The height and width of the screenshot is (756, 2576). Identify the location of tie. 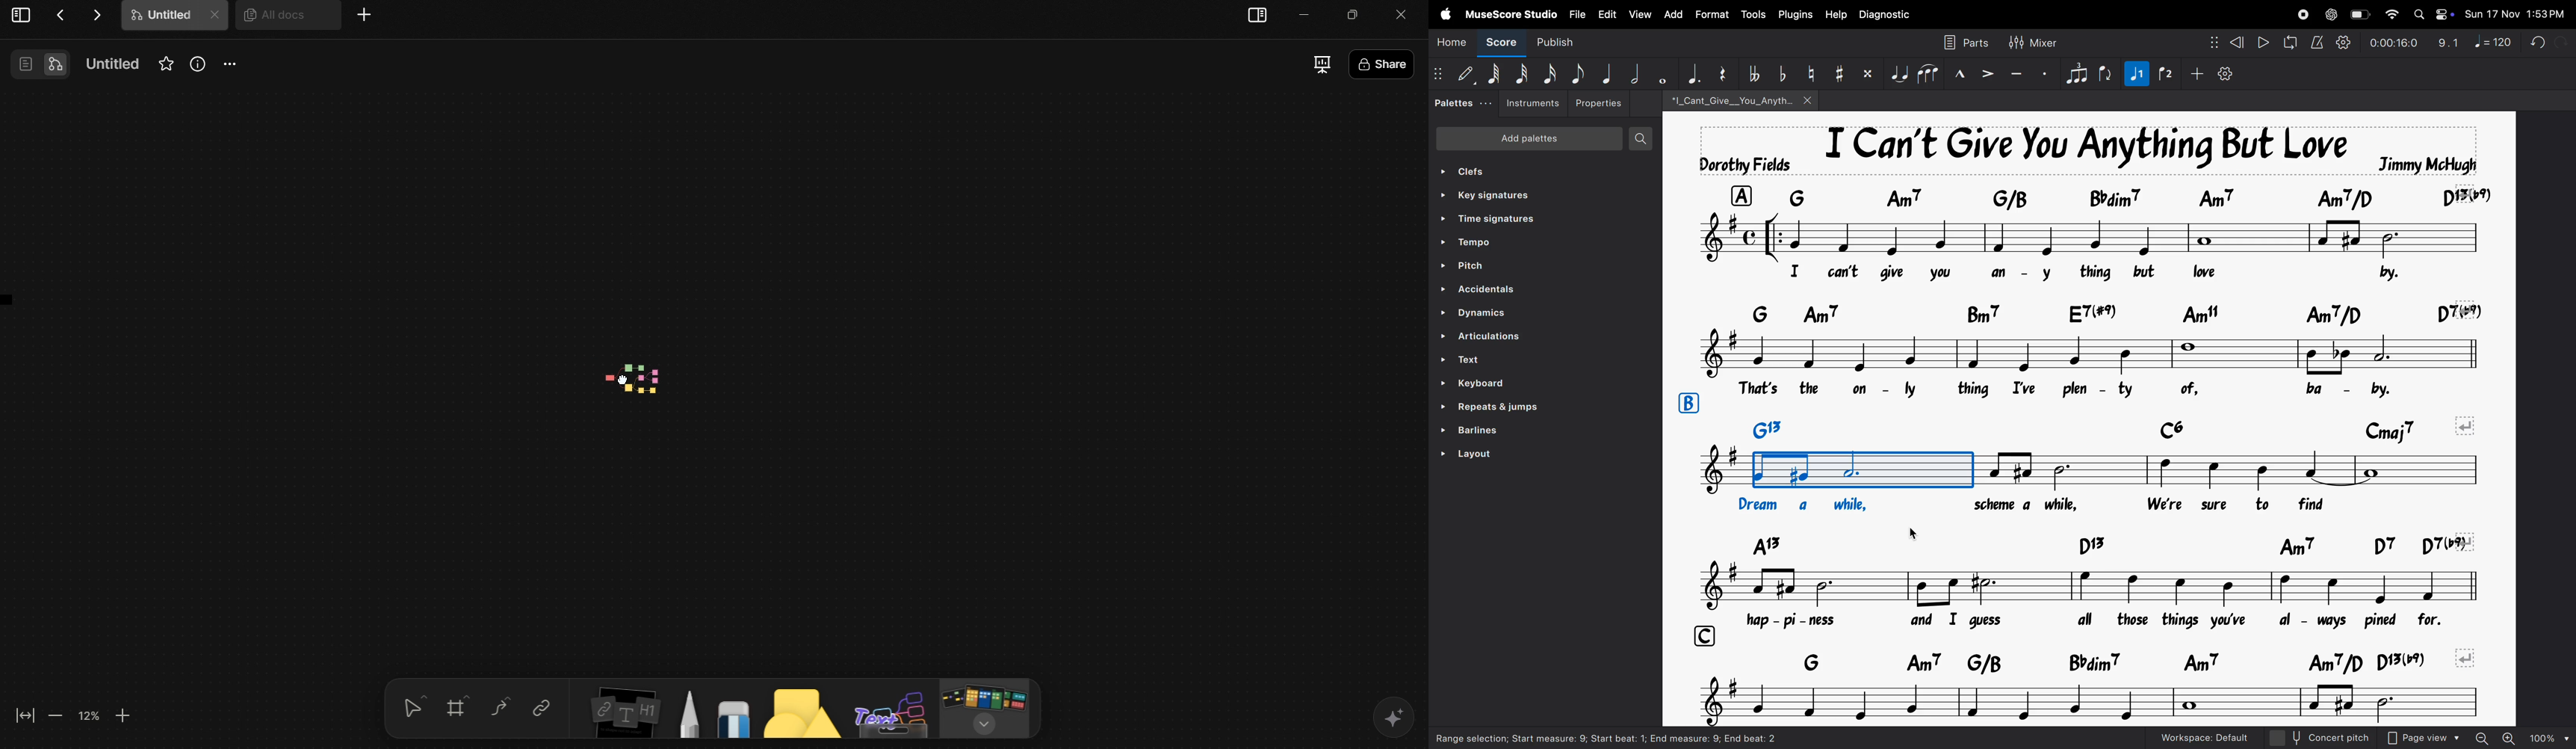
(1899, 73).